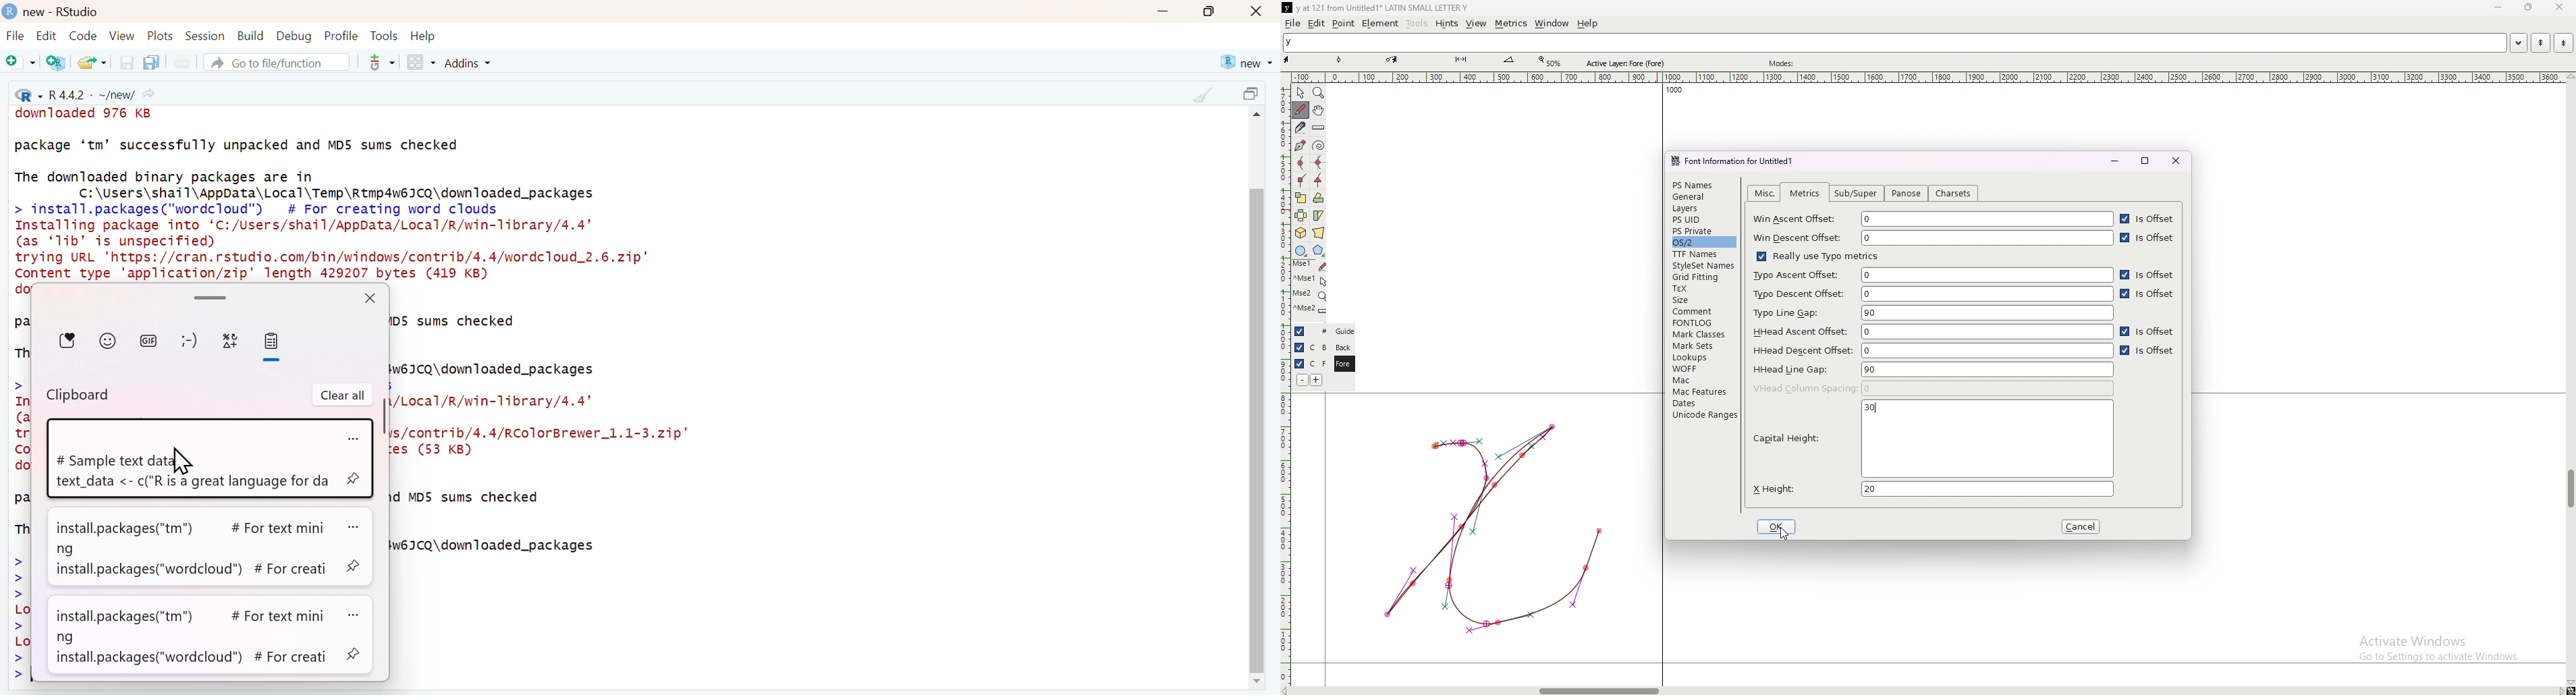  What do you see at coordinates (69, 341) in the screenshot?
I see `Favorite` at bounding box center [69, 341].